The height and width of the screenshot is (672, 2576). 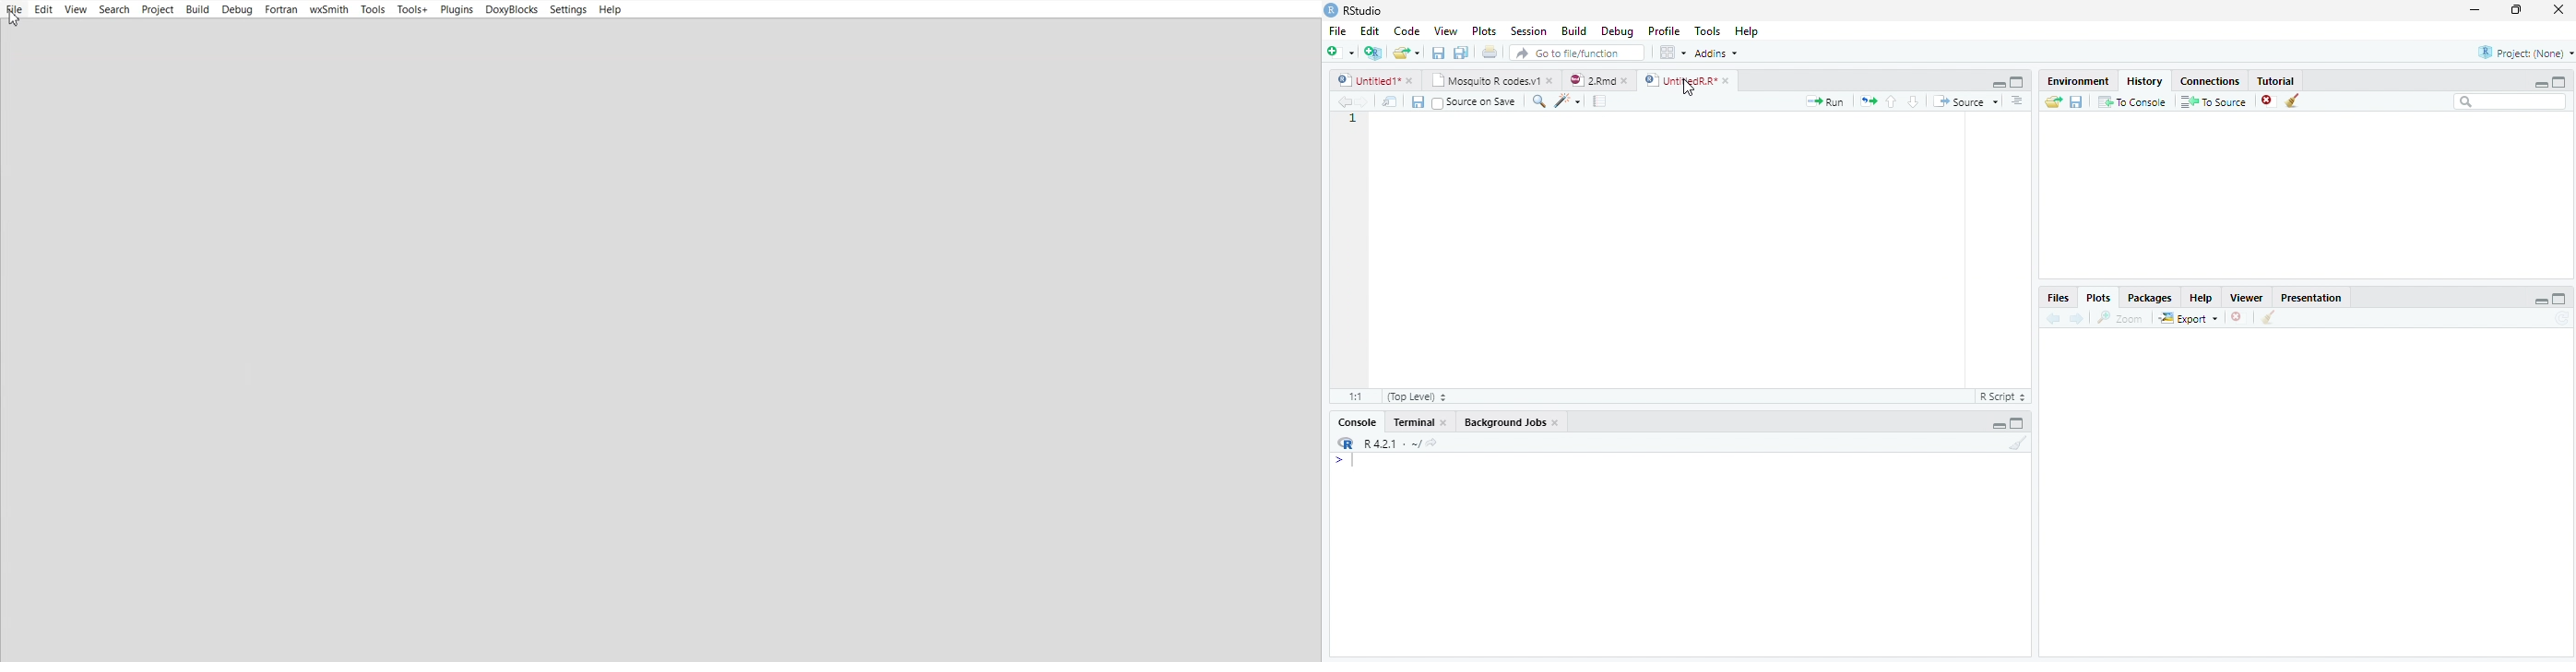 What do you see at coordinates (1374, 119) in the screenshot?
I see `Cursor` at bounding box center [1374, 119].